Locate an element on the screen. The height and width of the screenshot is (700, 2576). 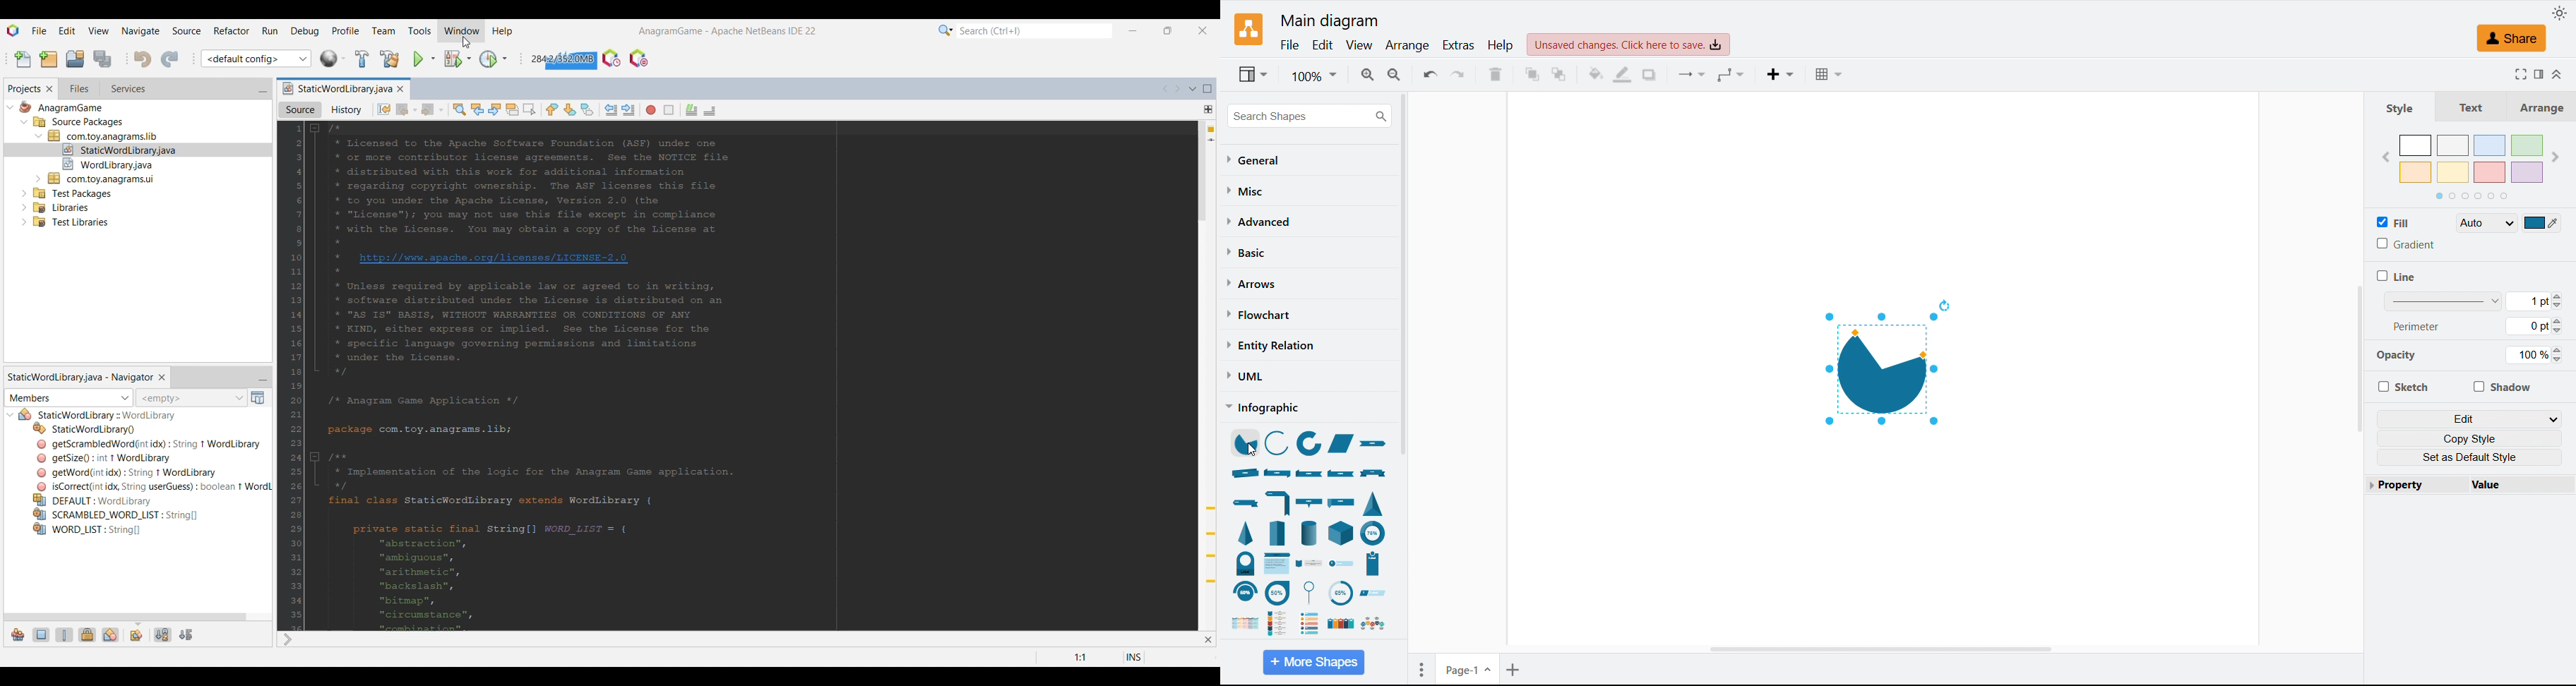
Advanced  is located at coordinates (1260, 222).